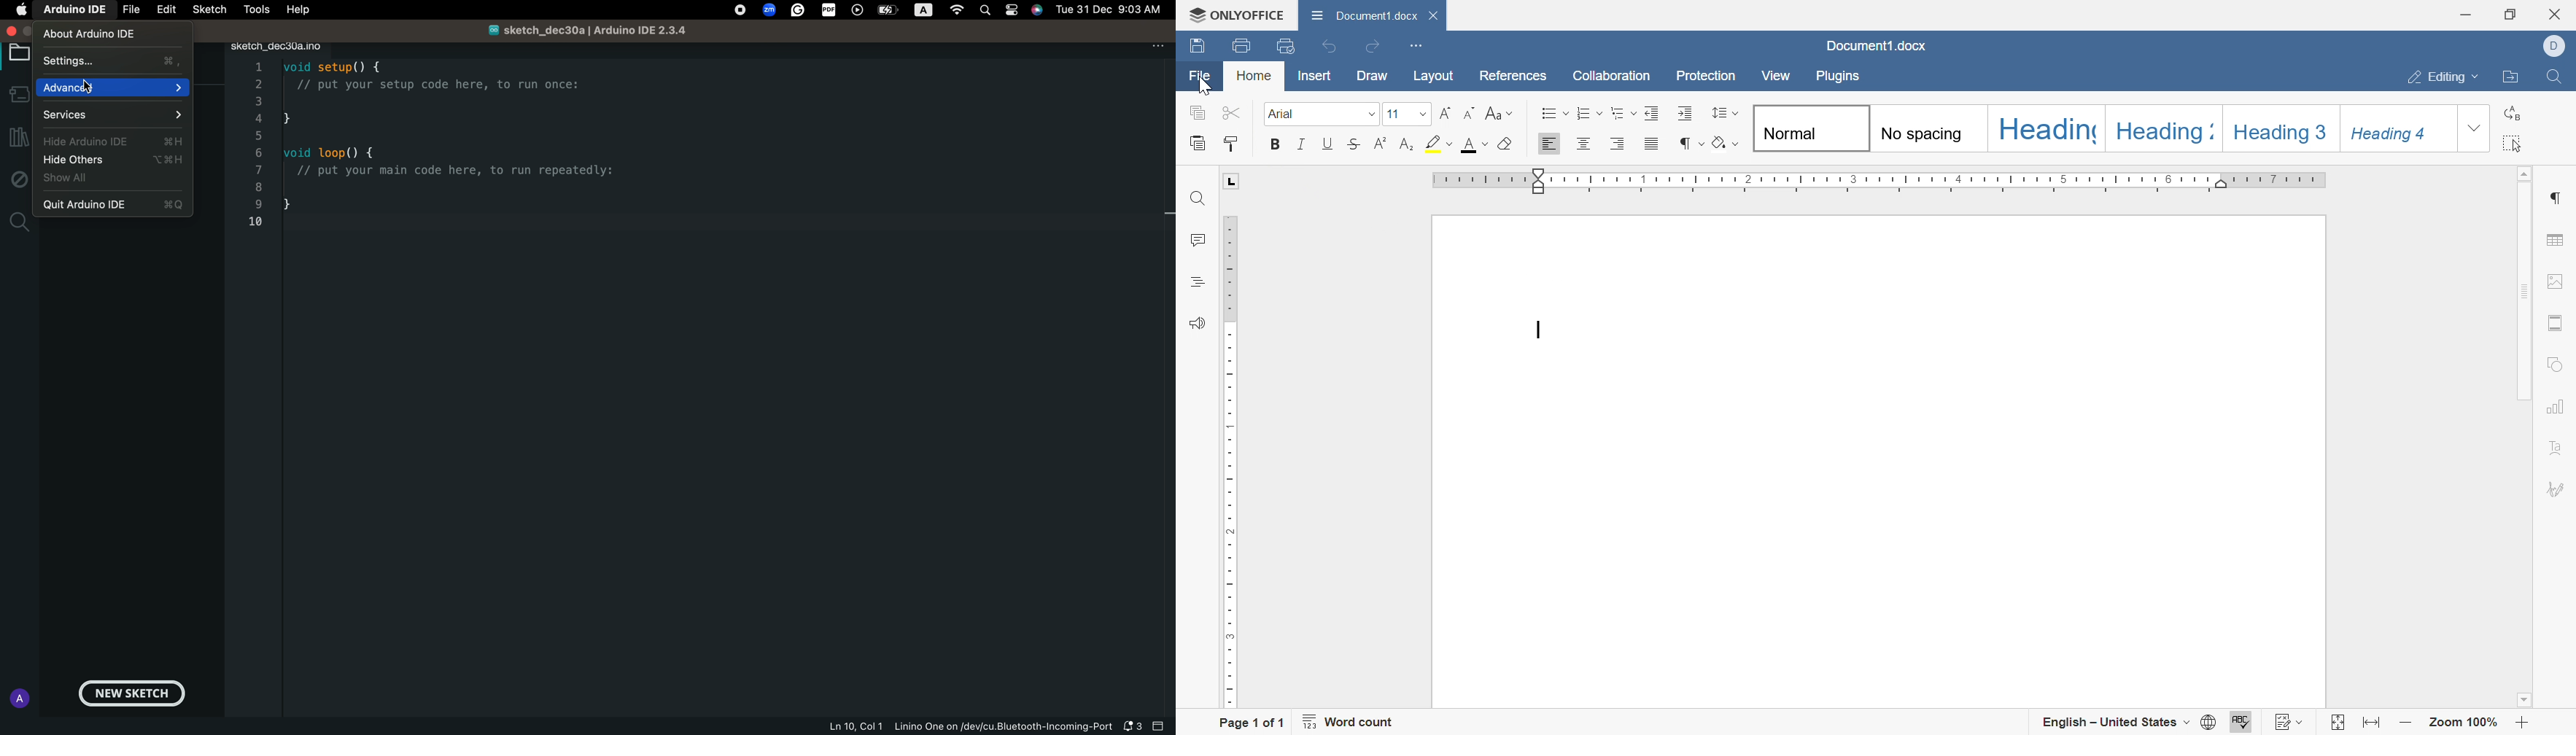 The image size is (2576, 756). What do you see at coordinates (2529, 706) in the screenshot?
I see `scroll down` at bounding box center [2529, 706].